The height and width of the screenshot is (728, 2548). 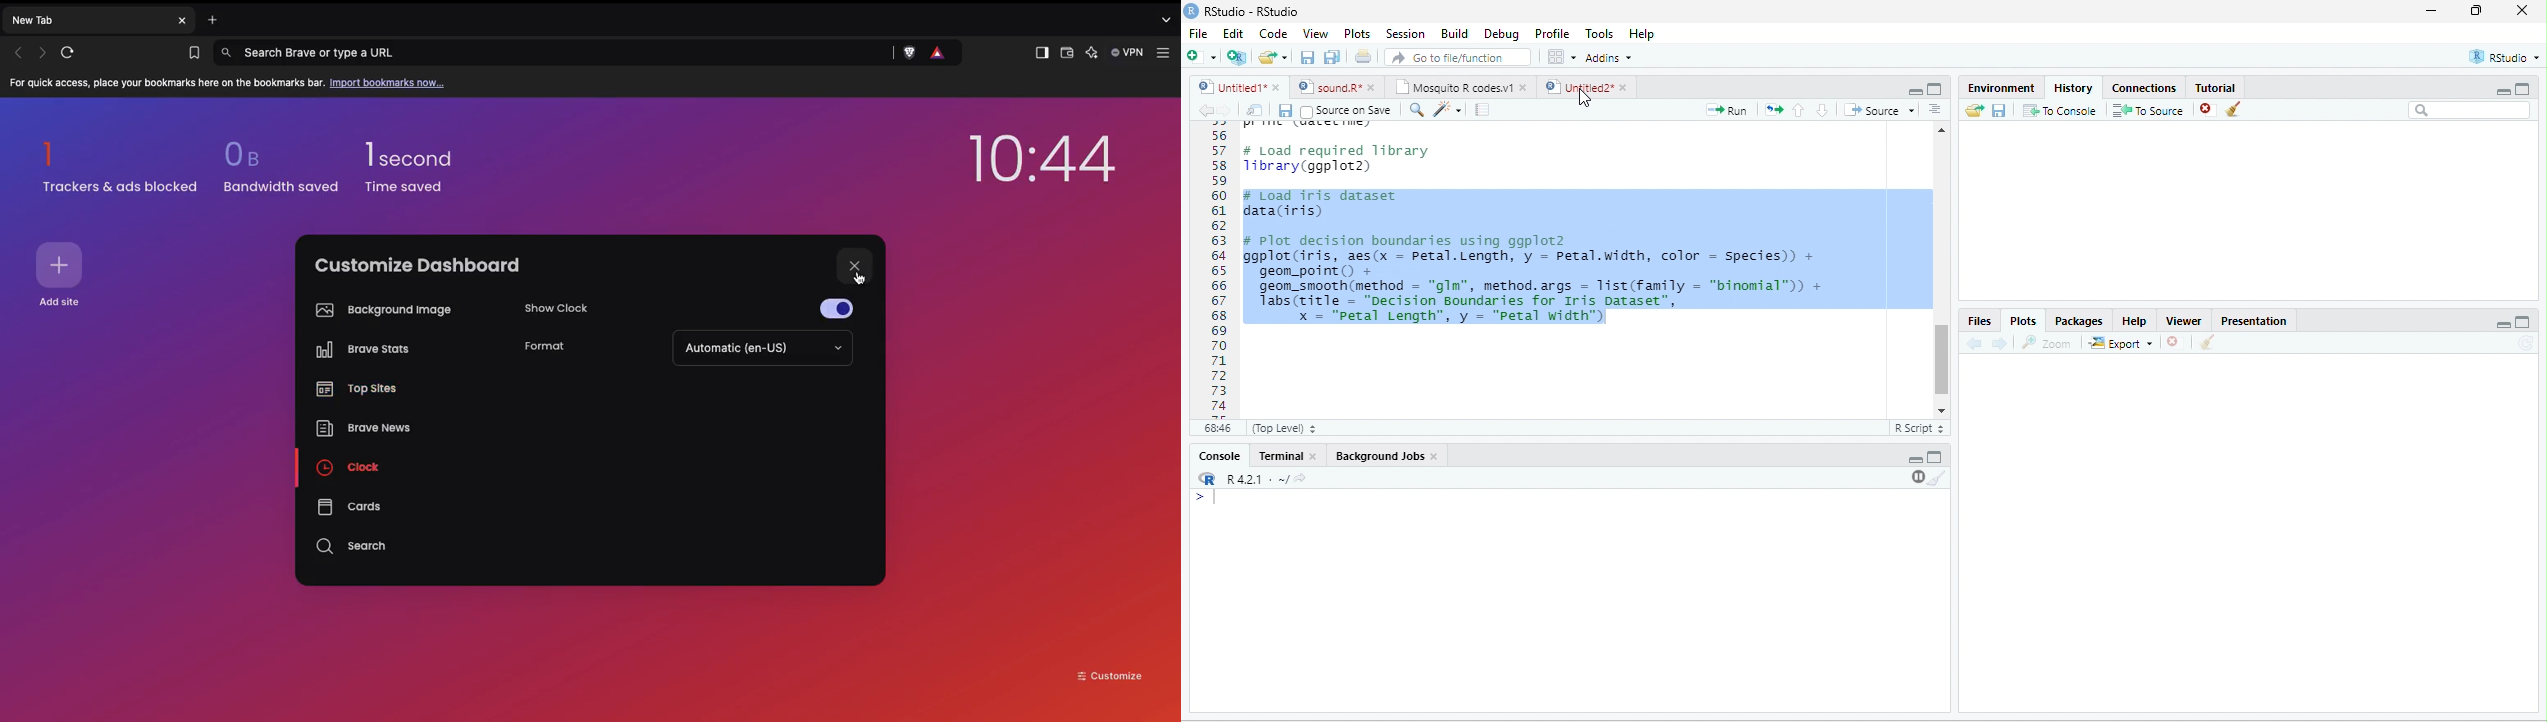 I want to click on Console, so click(x=1219, y=455).